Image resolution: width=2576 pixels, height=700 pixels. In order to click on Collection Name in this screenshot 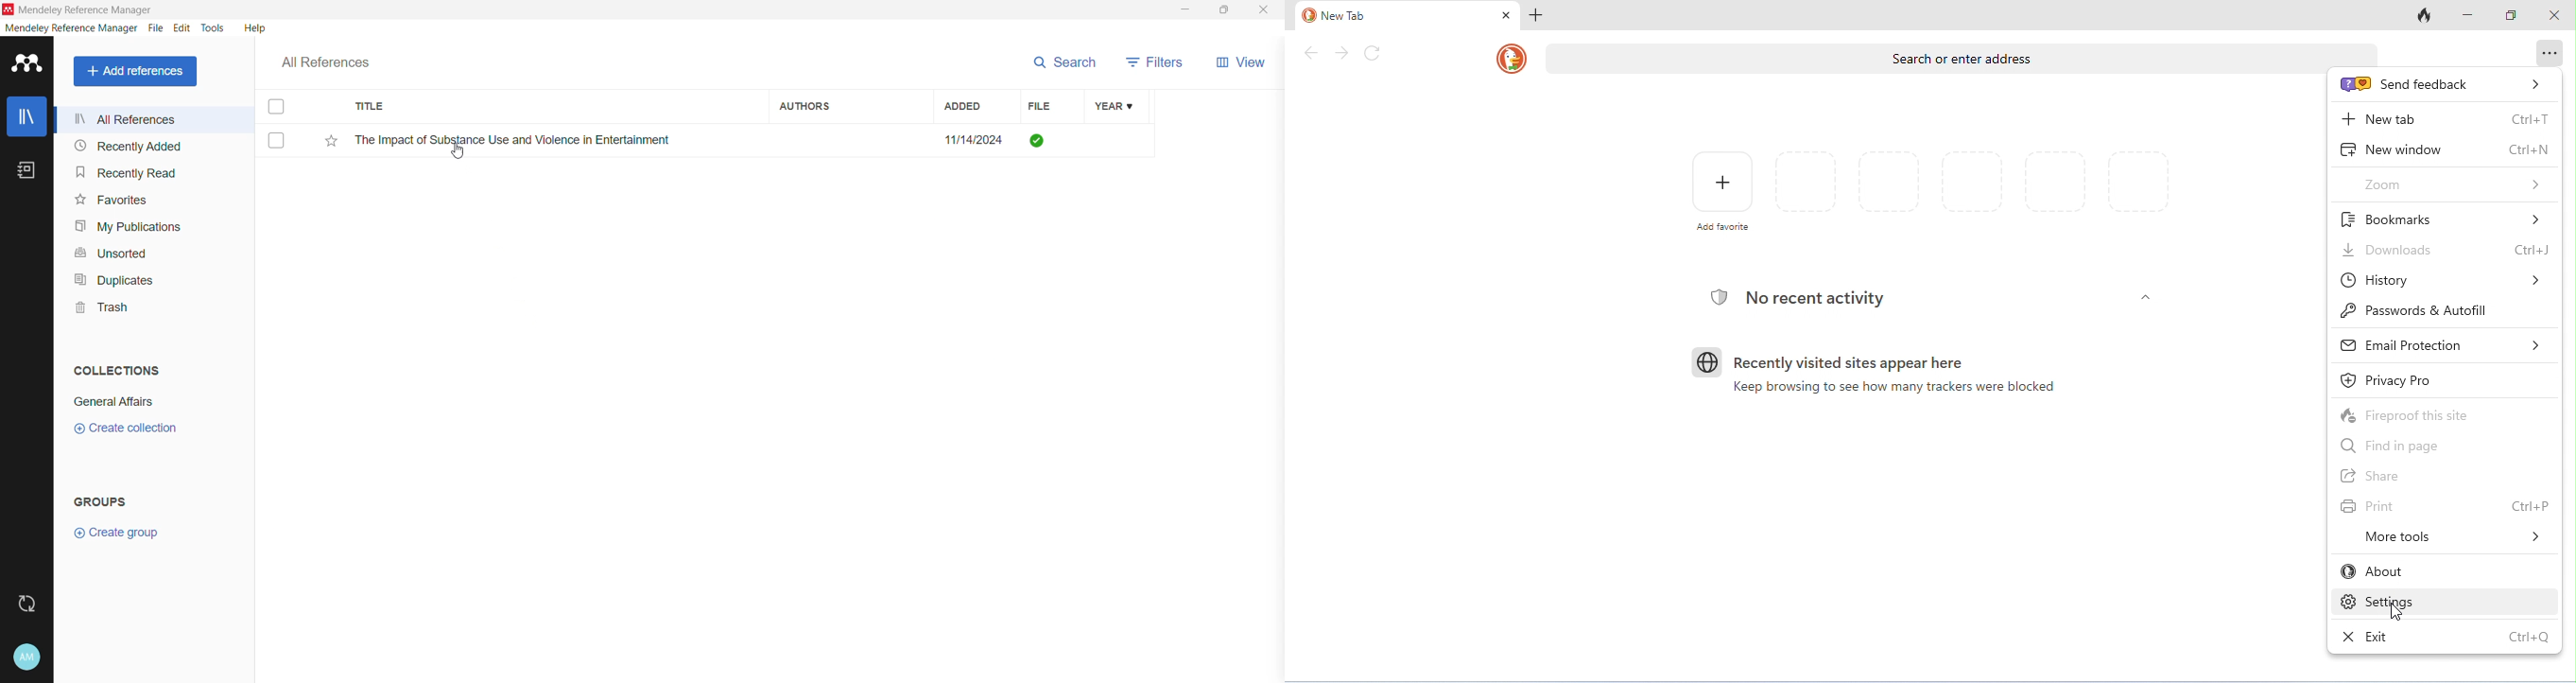, I will do `click(111, 402)`.